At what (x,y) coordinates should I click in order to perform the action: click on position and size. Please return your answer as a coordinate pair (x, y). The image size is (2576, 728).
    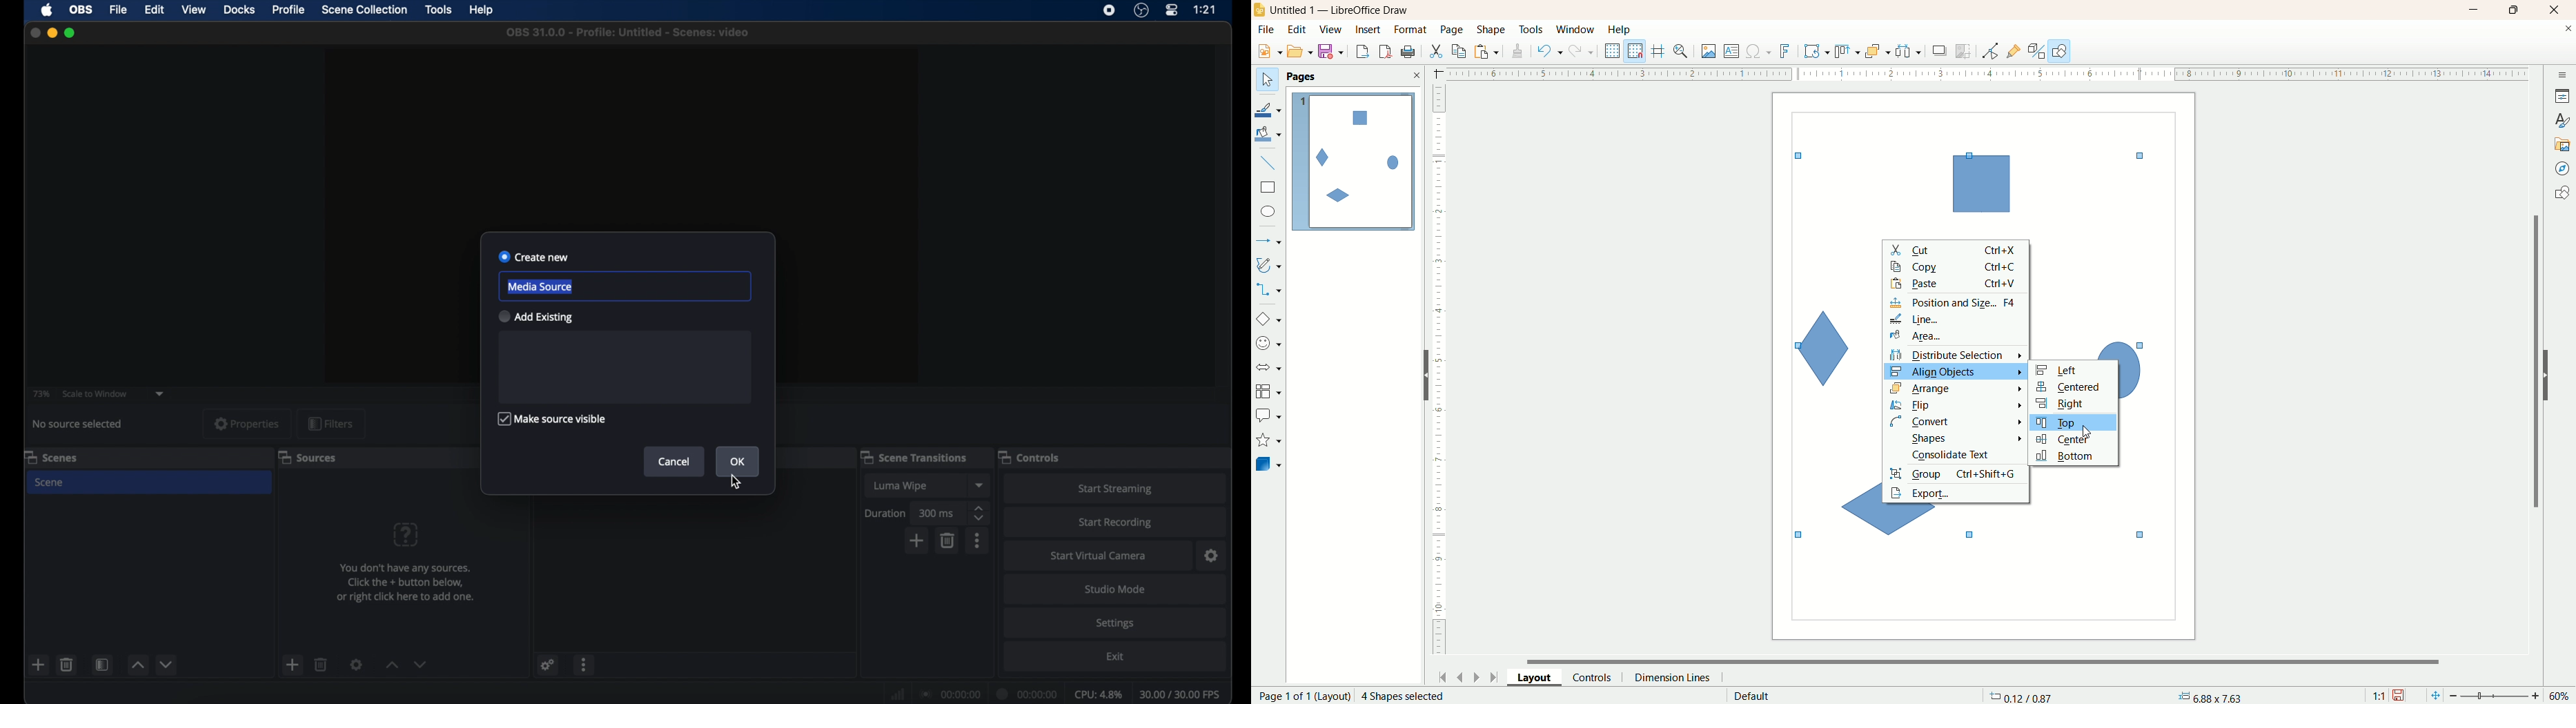
    Looking at the image, I should click on (1956, 302).